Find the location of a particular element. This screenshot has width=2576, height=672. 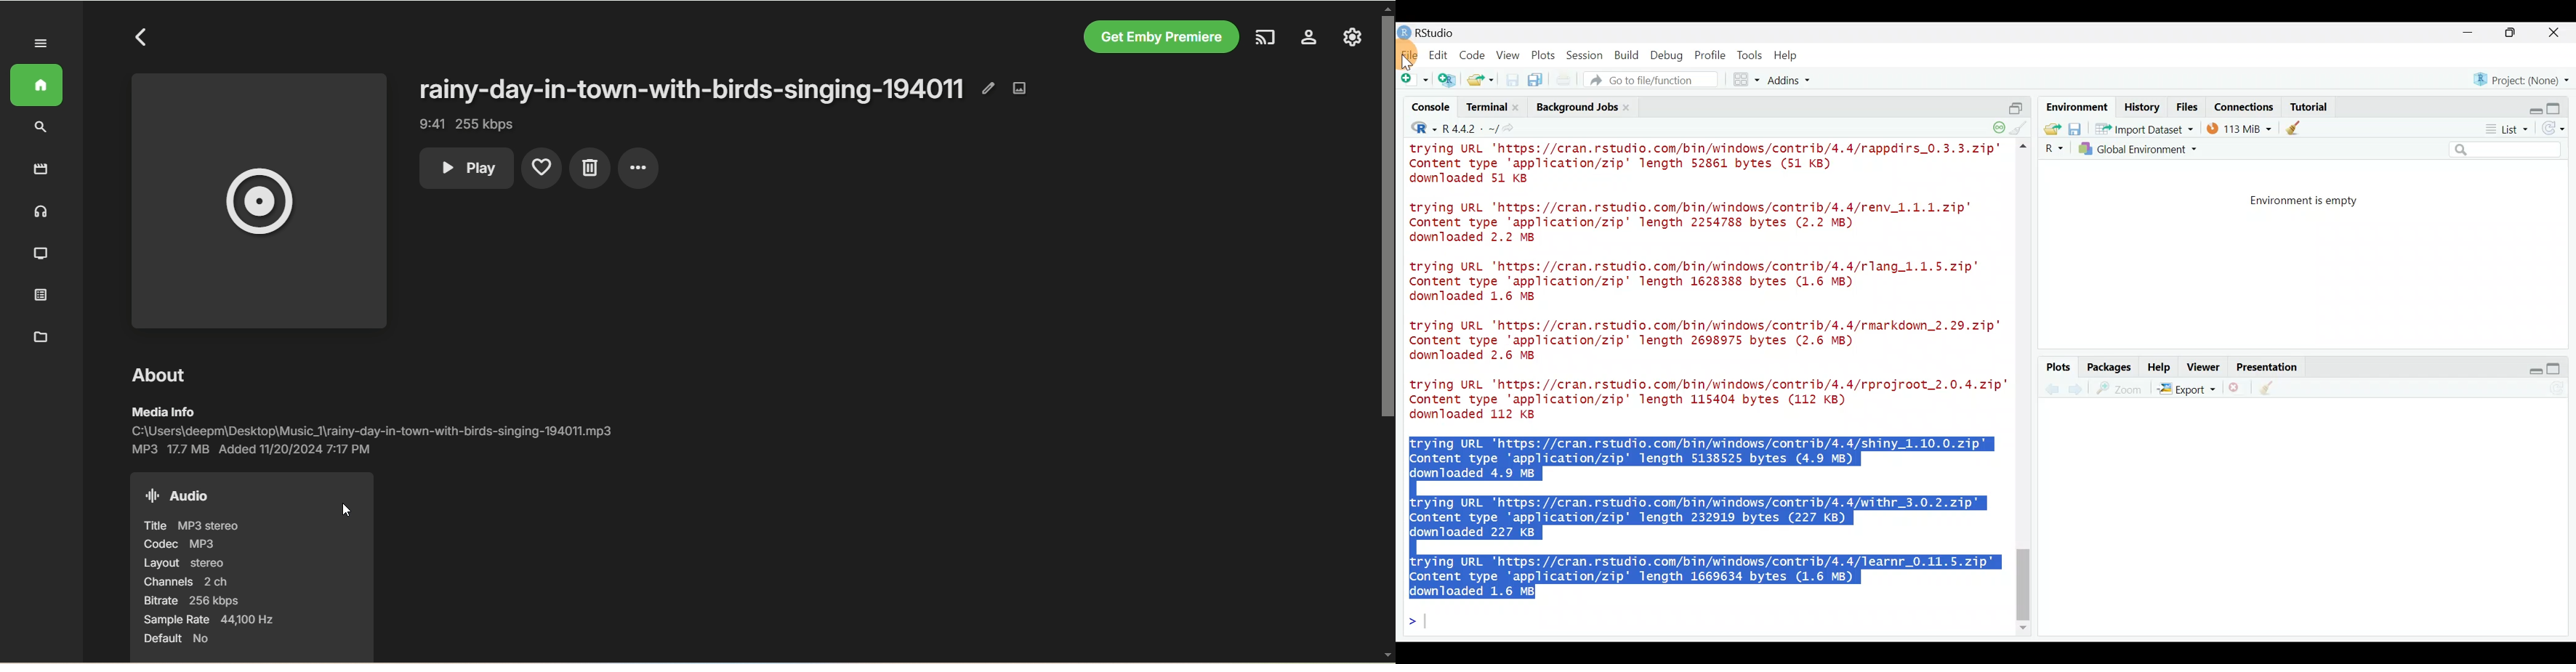

channels 2ch is located at coordinates (189, 582).